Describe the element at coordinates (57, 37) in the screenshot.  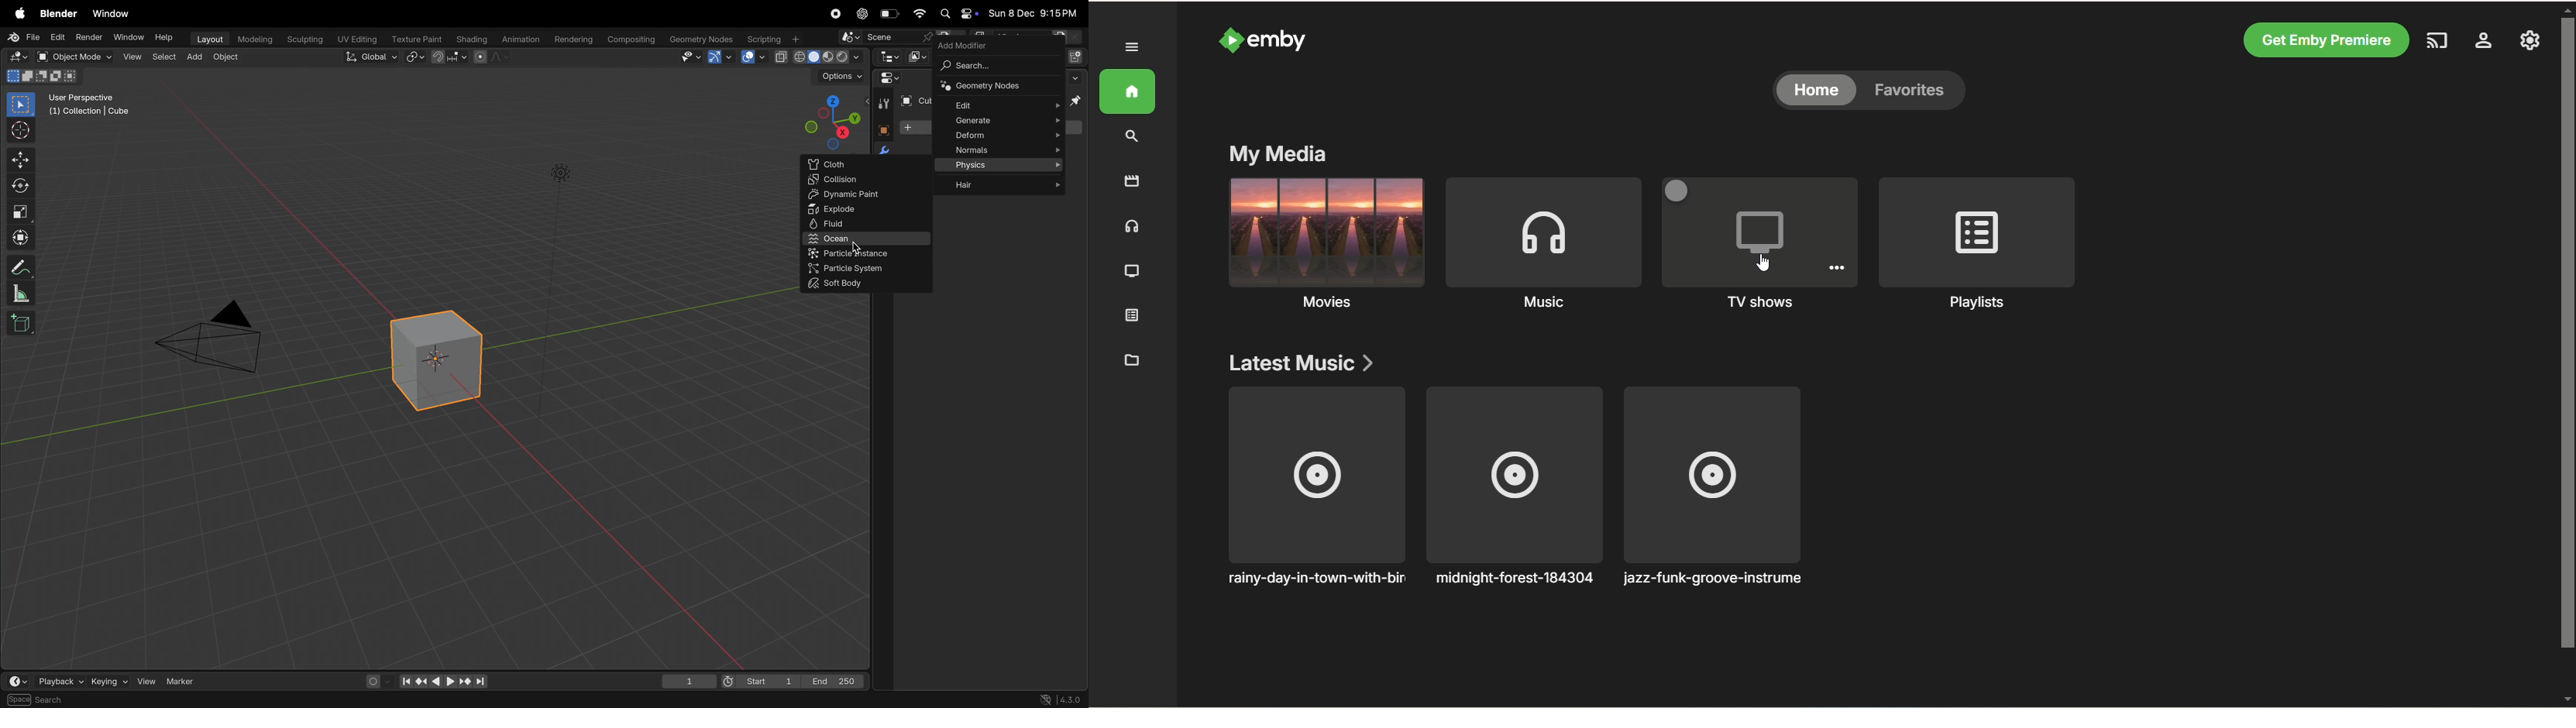
I see `edit` at that location.